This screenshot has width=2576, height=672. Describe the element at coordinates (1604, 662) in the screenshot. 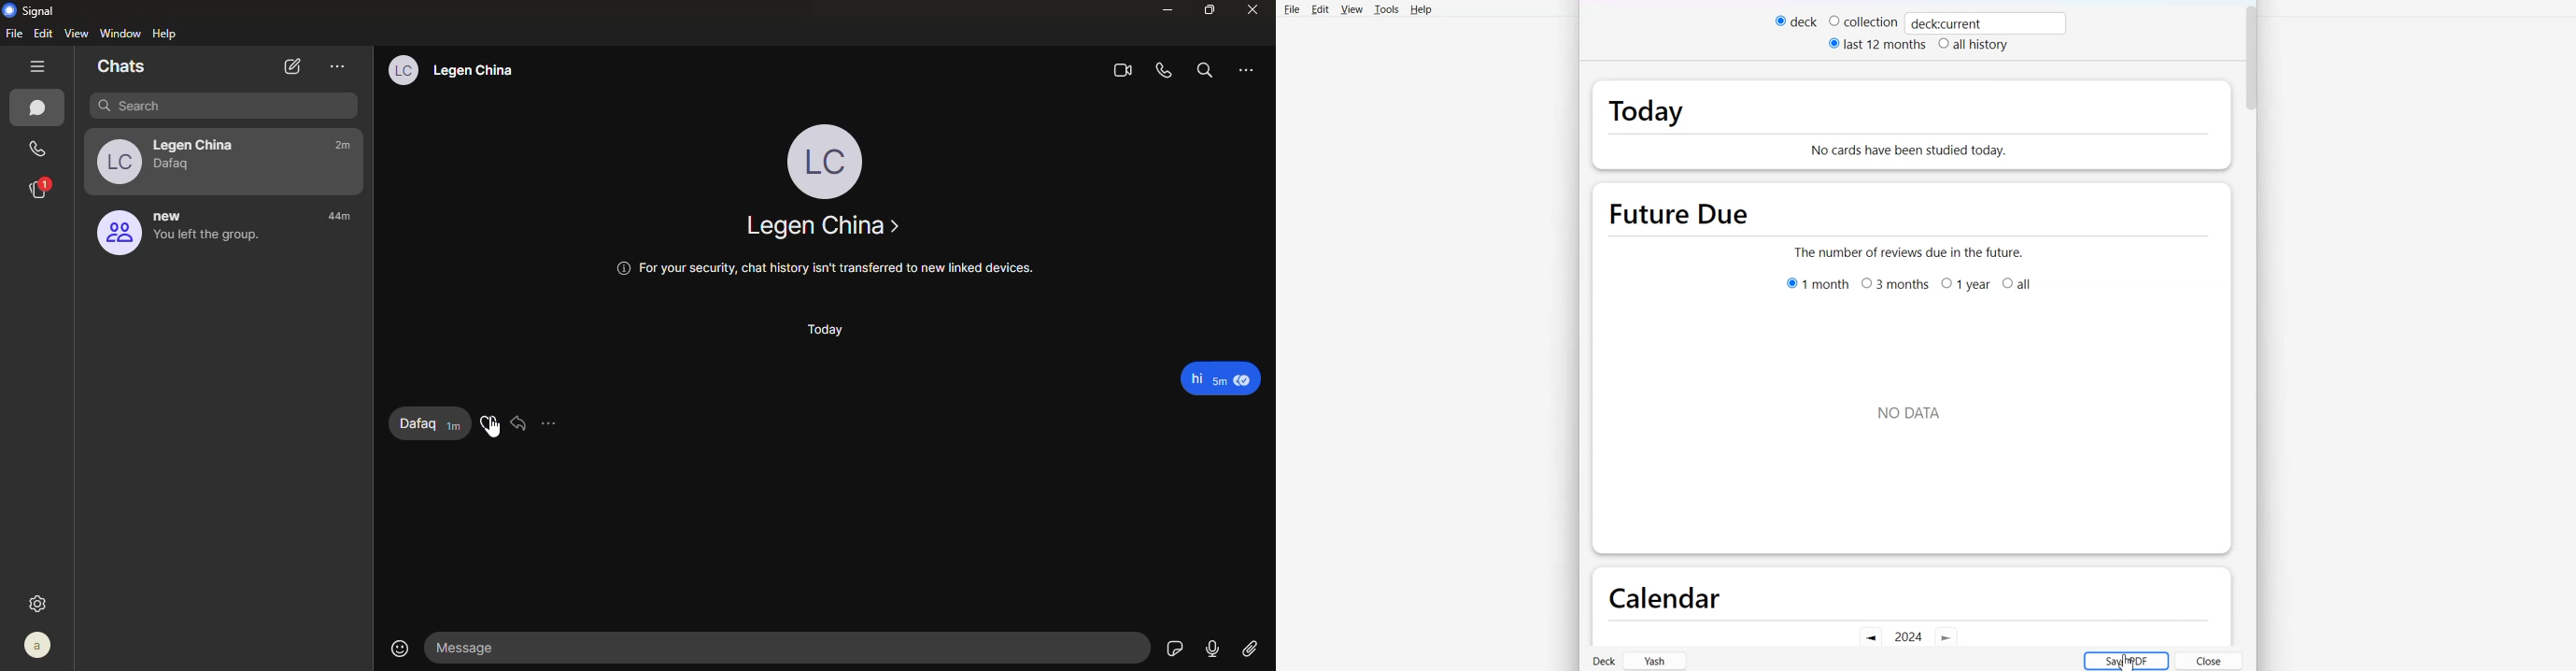

I see `Deck` at that location.